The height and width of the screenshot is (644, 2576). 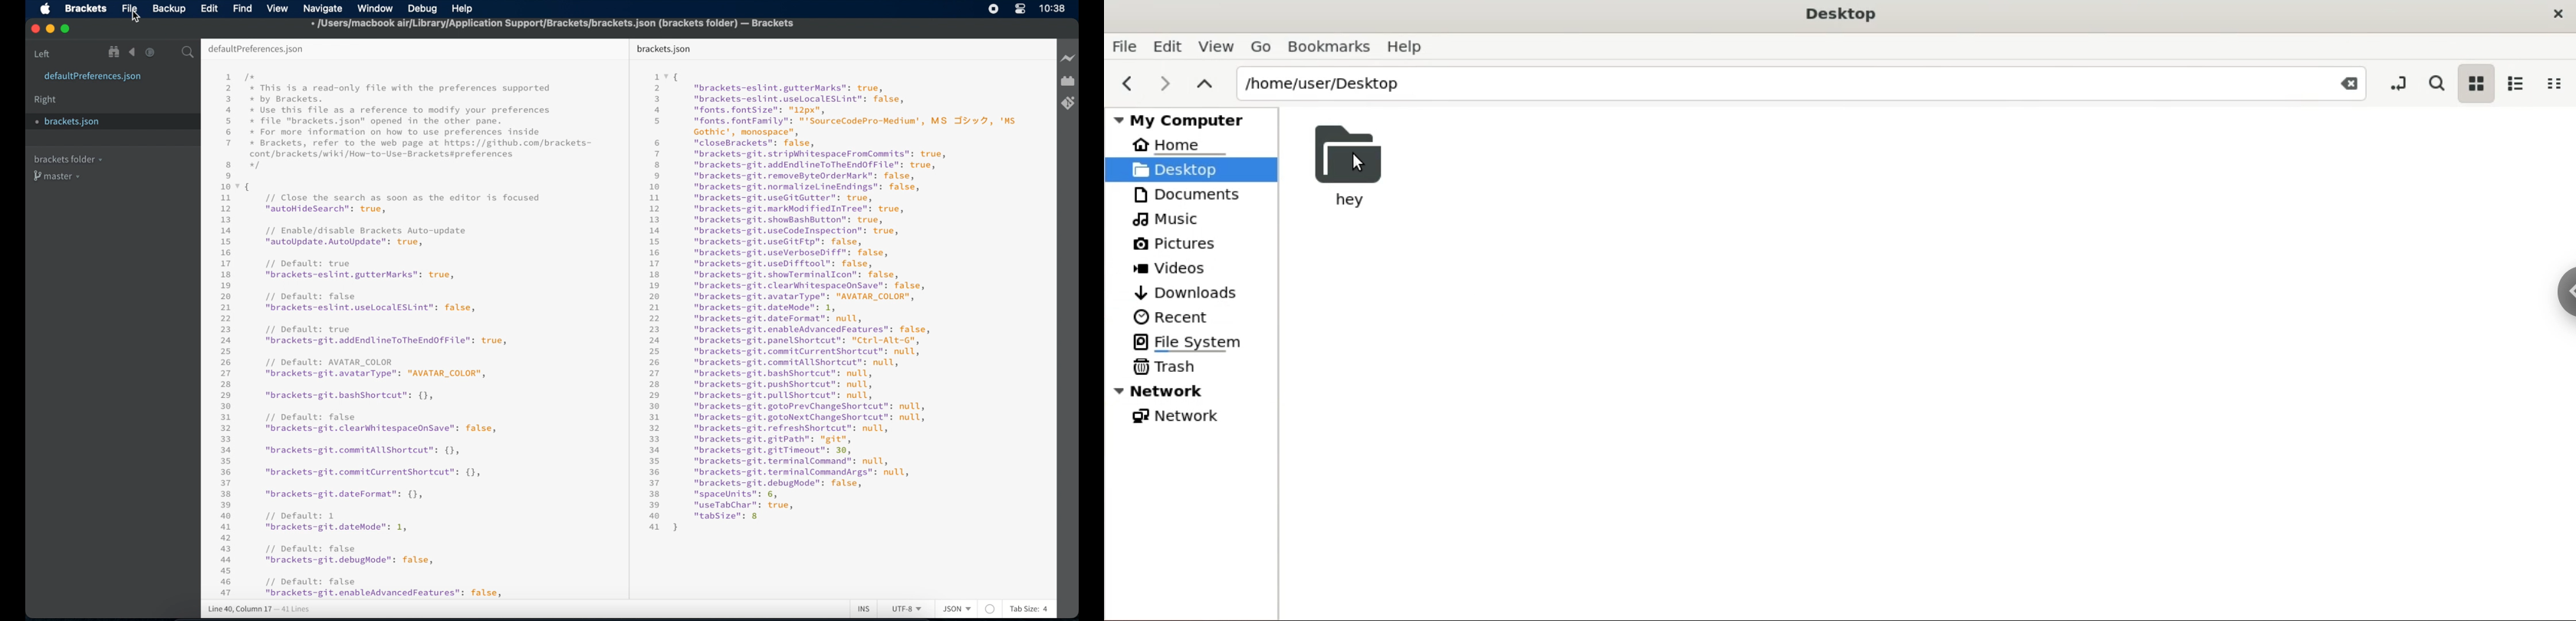 What do you see at coordinates (243, 8) in the screenshot?
I see `find` at bounding box center [243, 8].